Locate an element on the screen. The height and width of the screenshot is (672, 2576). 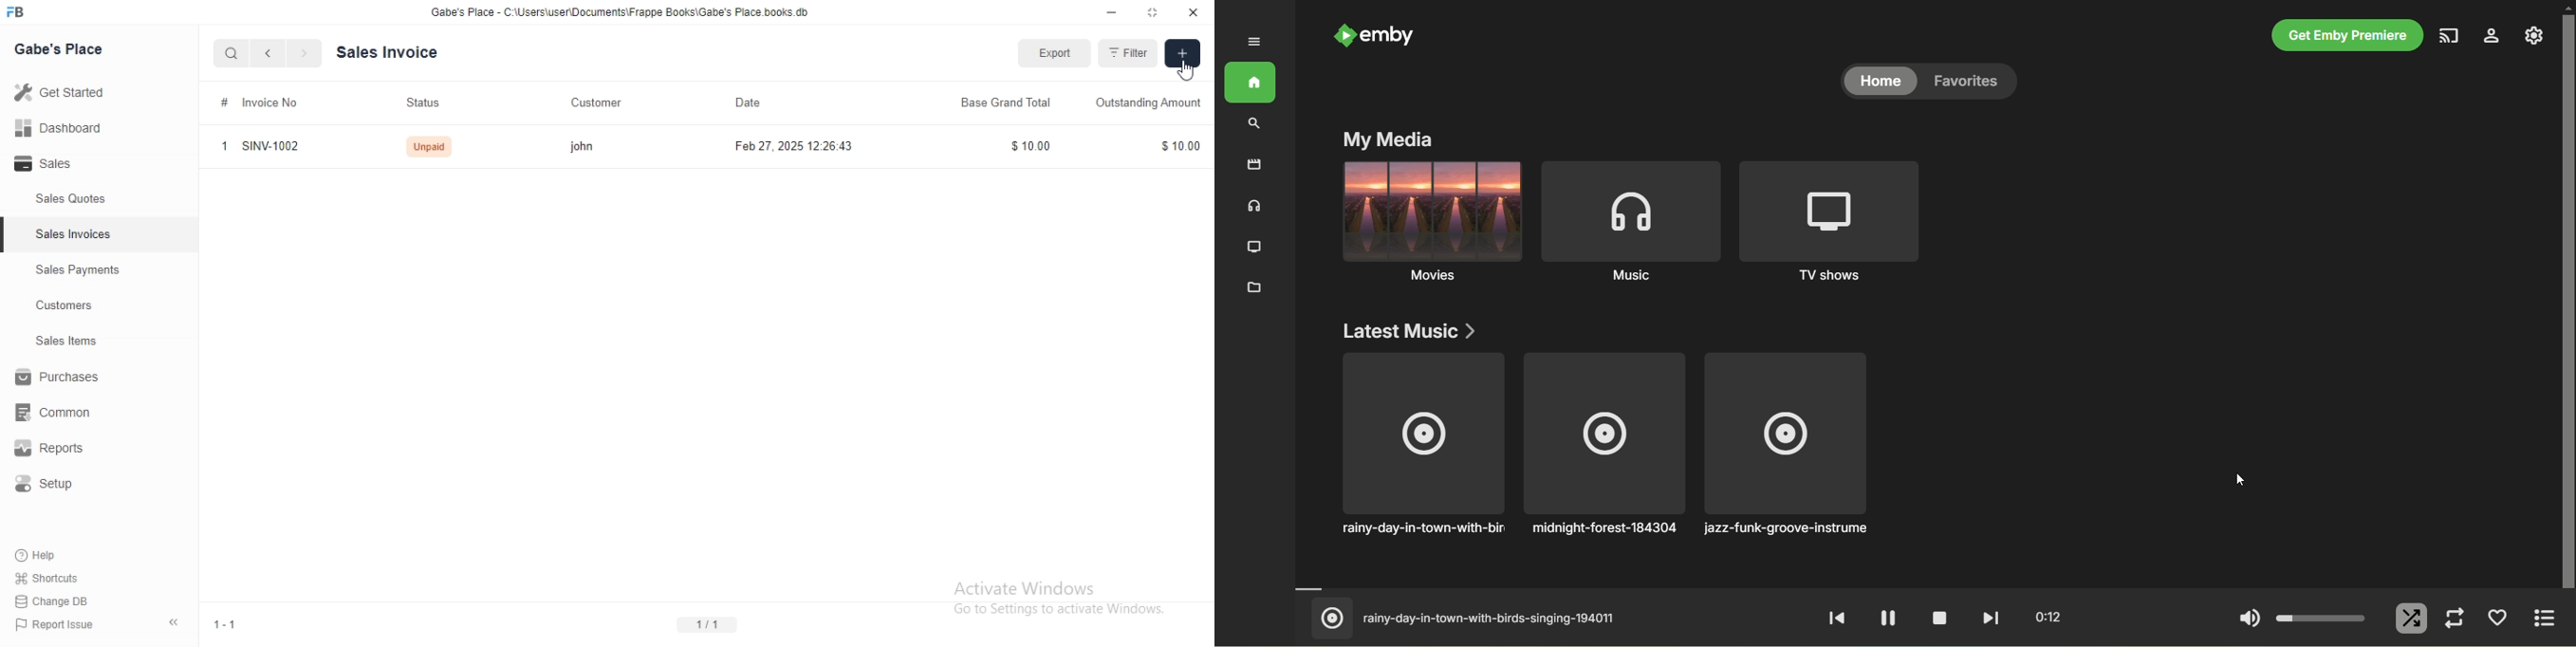
1/1 is located at coordinates (713, 622).